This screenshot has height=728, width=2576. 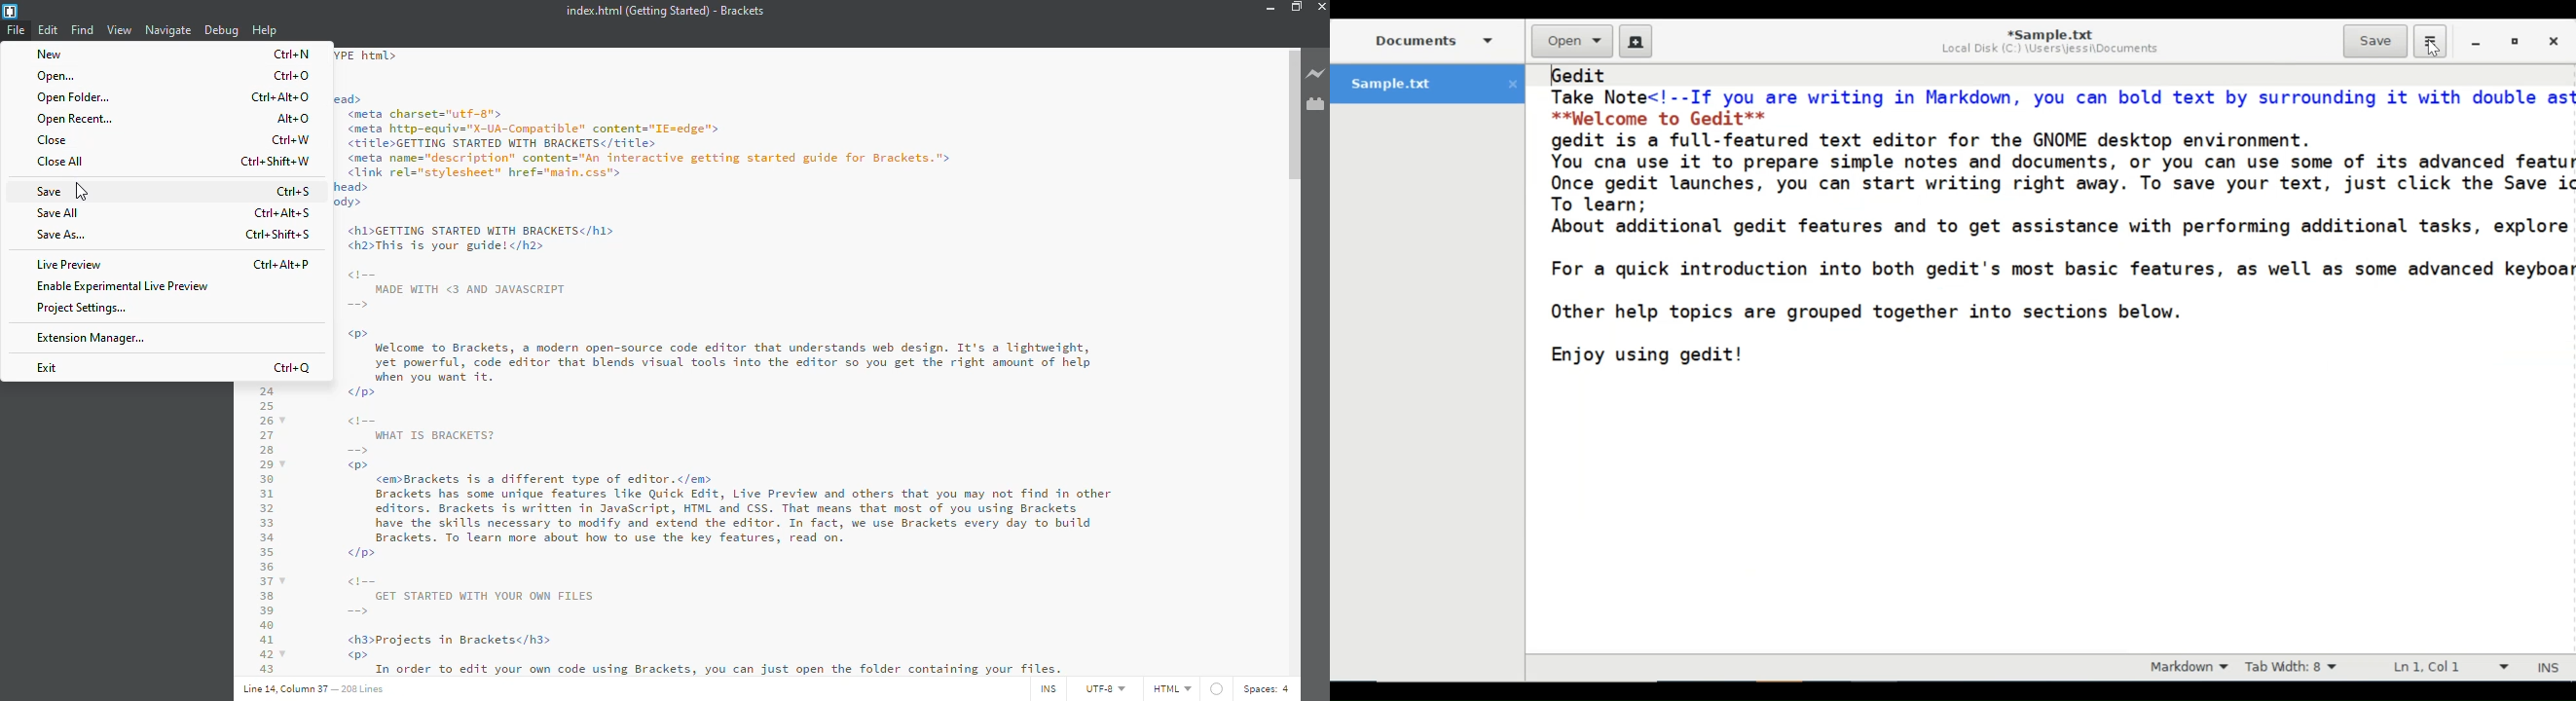 What do you see at coordinates (1573, 42) in the screenshot?
I see `Open` at bounding box center [1573, 42].